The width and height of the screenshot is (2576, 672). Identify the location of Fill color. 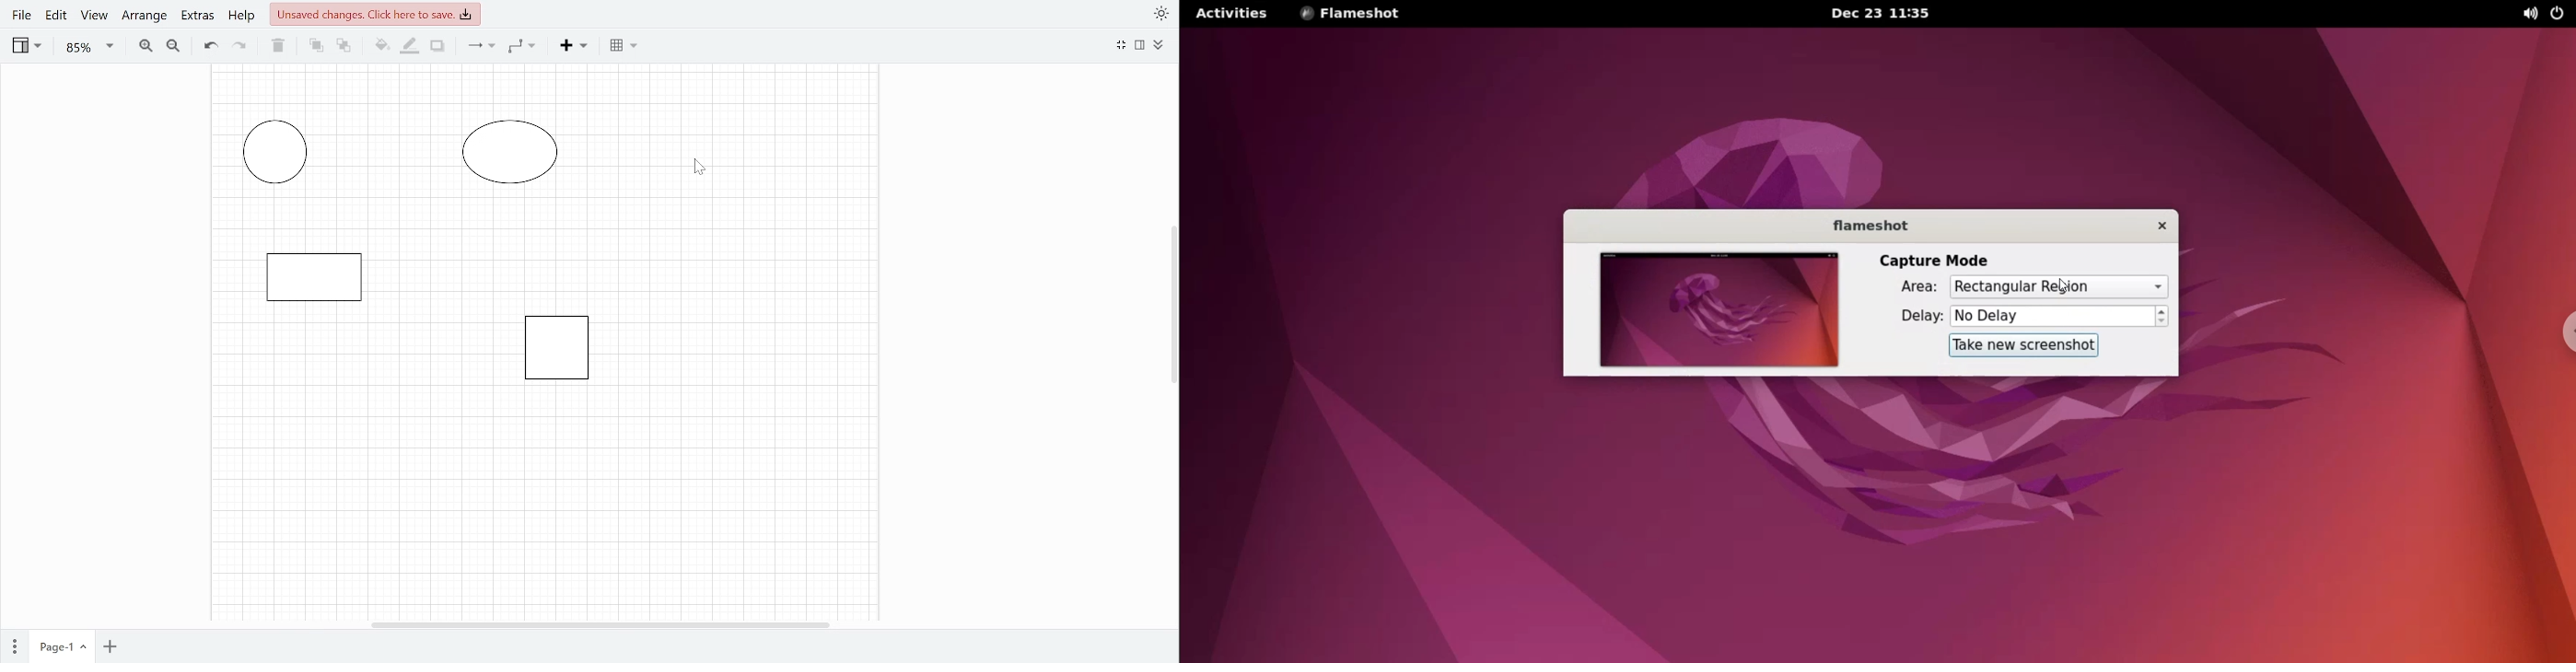
(379, 45).